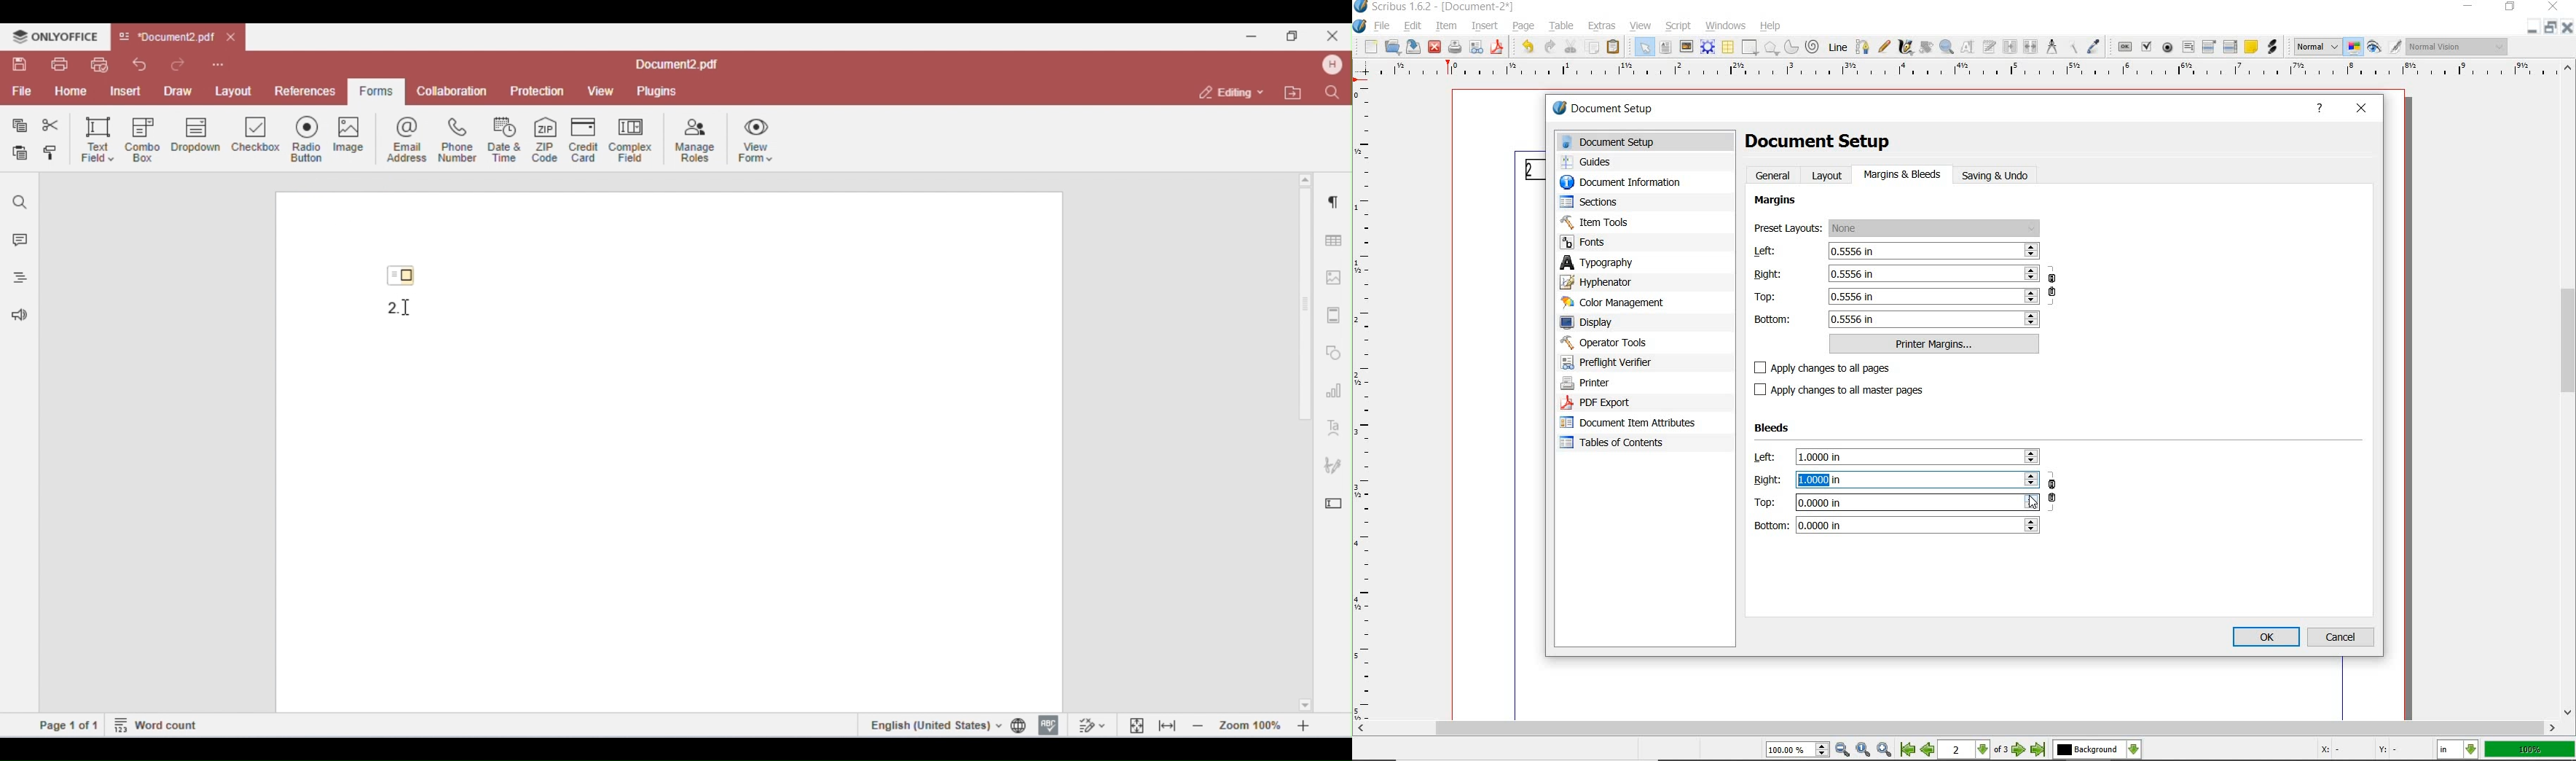  What do you see at coordinates (2010, 47) in the screenshot?
I see `link text frames` at bounding box center [2010, 47].